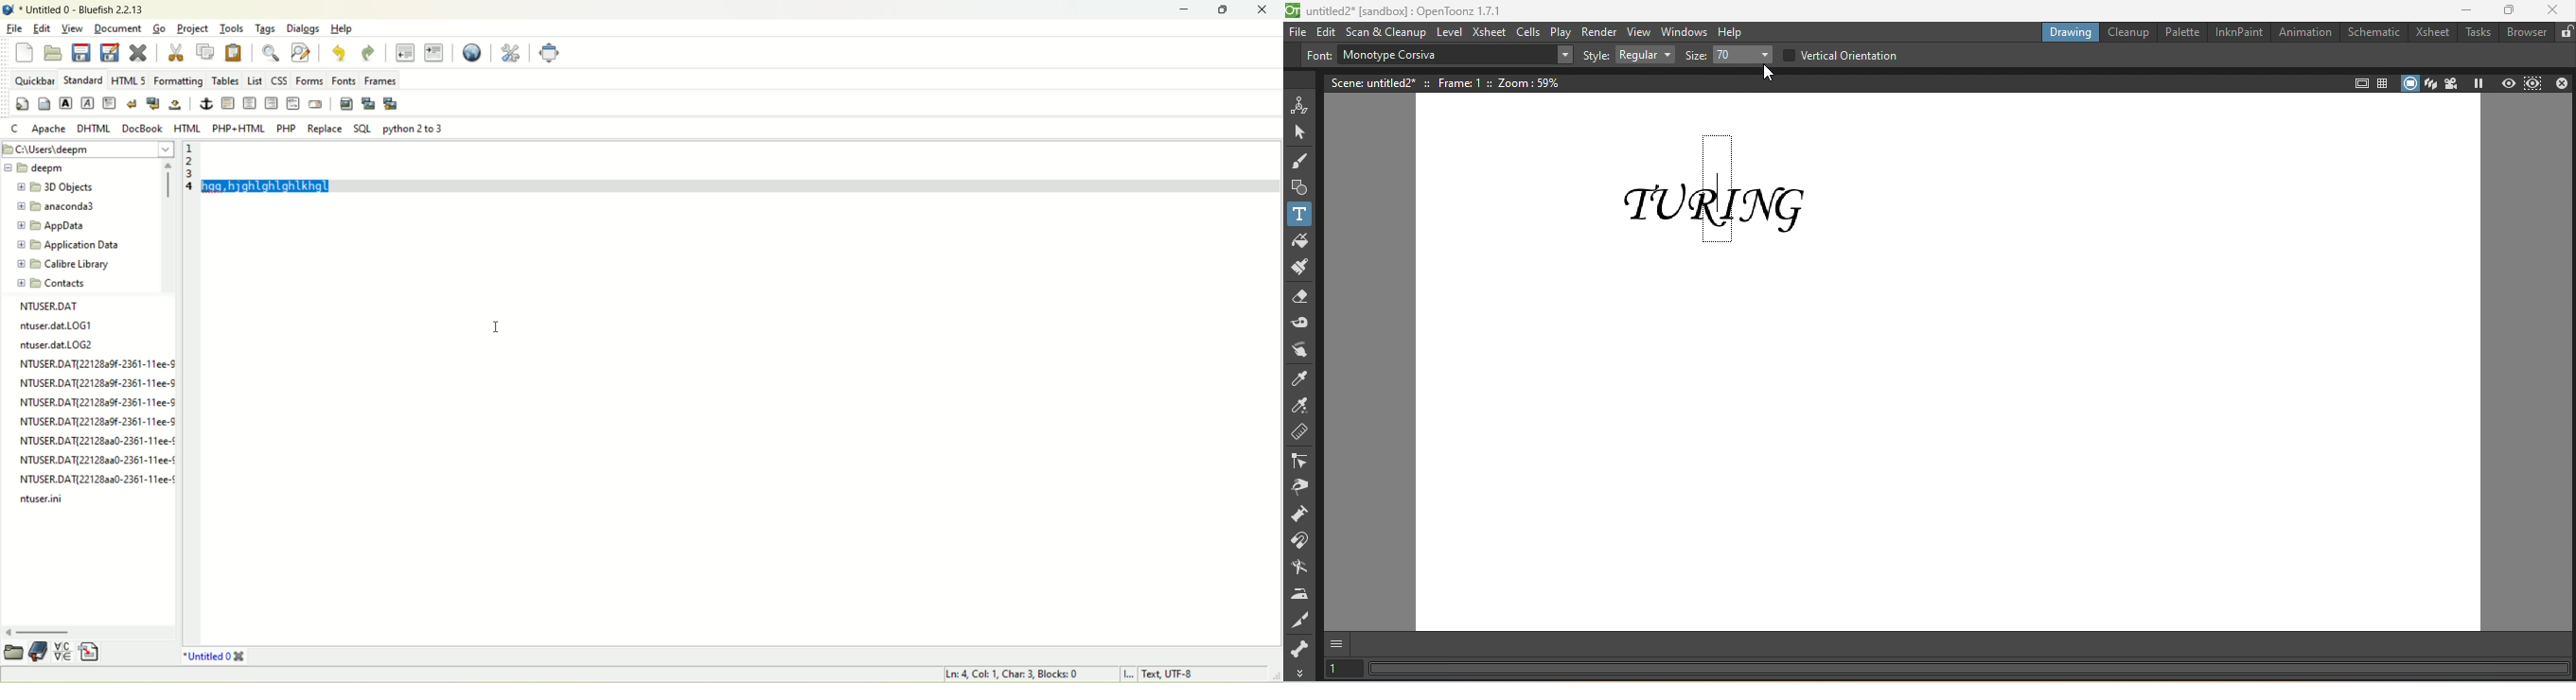 Image resolution: width=2576 pixels, height=700 pixels. What do you see at coordinates (497, 321) in the screenshot?
I see `cursor` at bounding box center [497, 321].